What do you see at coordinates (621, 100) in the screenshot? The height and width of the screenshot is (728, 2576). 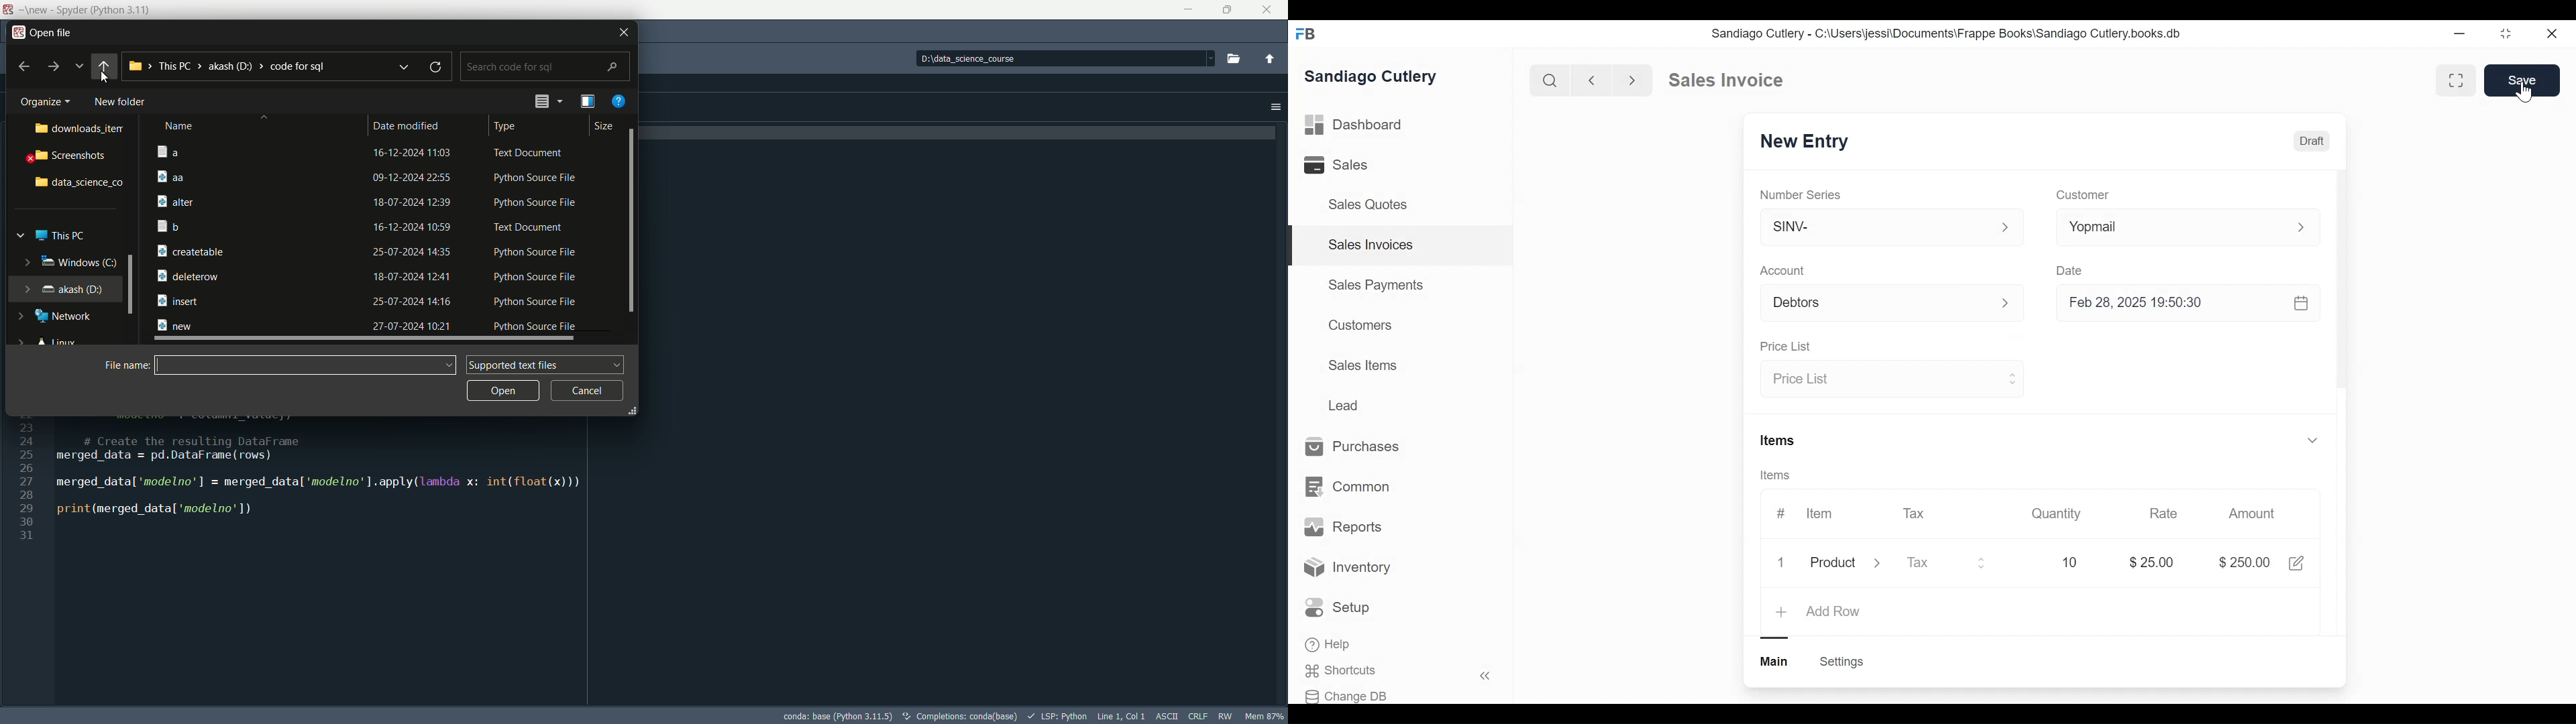 I see `get help` at bounding box center [621, 100].